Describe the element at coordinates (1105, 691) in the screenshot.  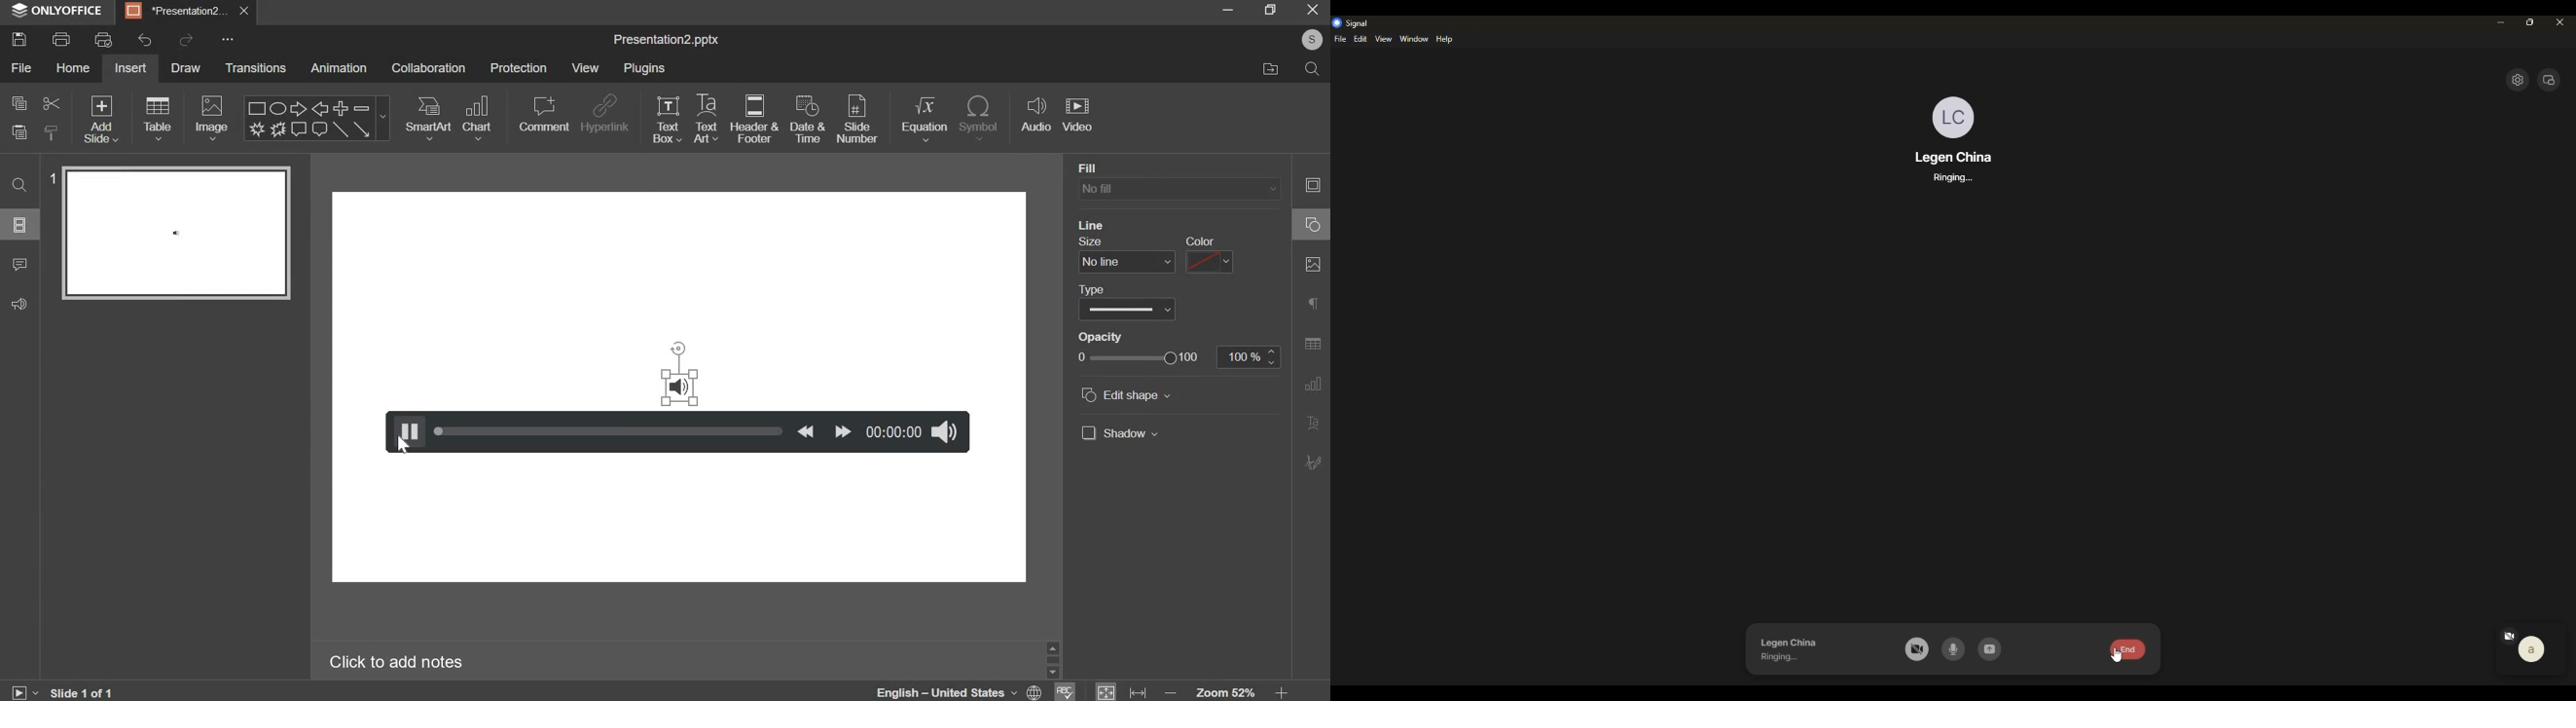
I see `fit to slide` at that location.